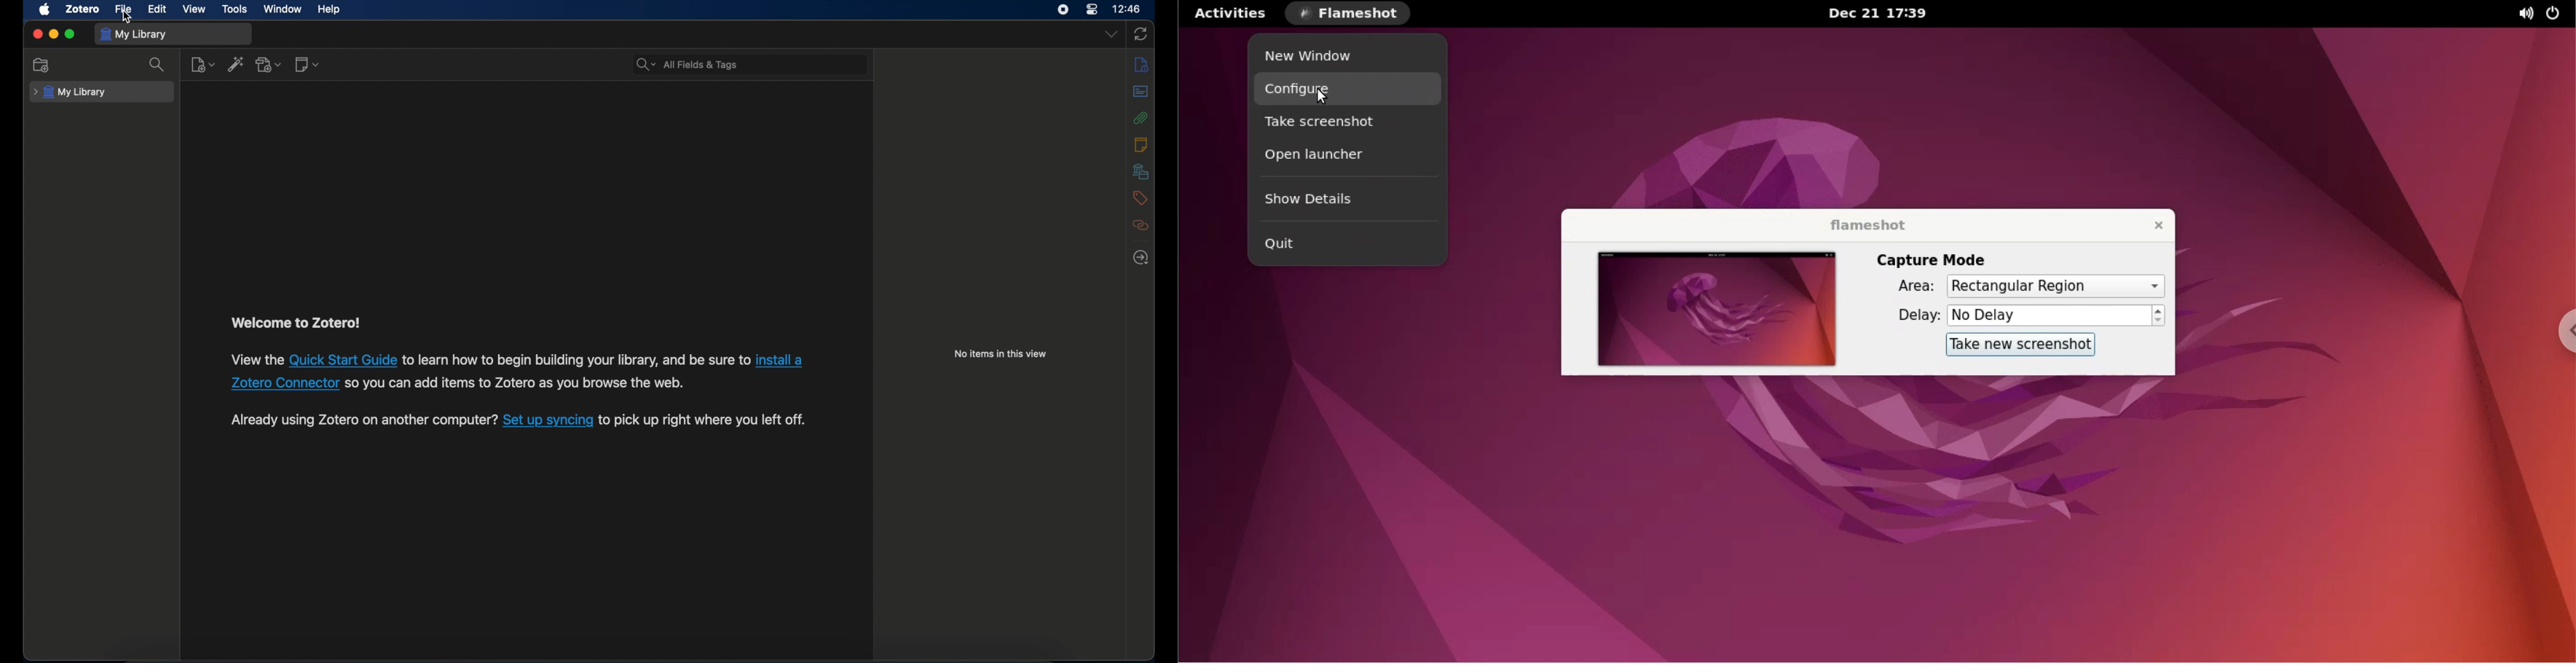 This screenshot has height=672, width=2576. I want to click on search, so click(157, 64).